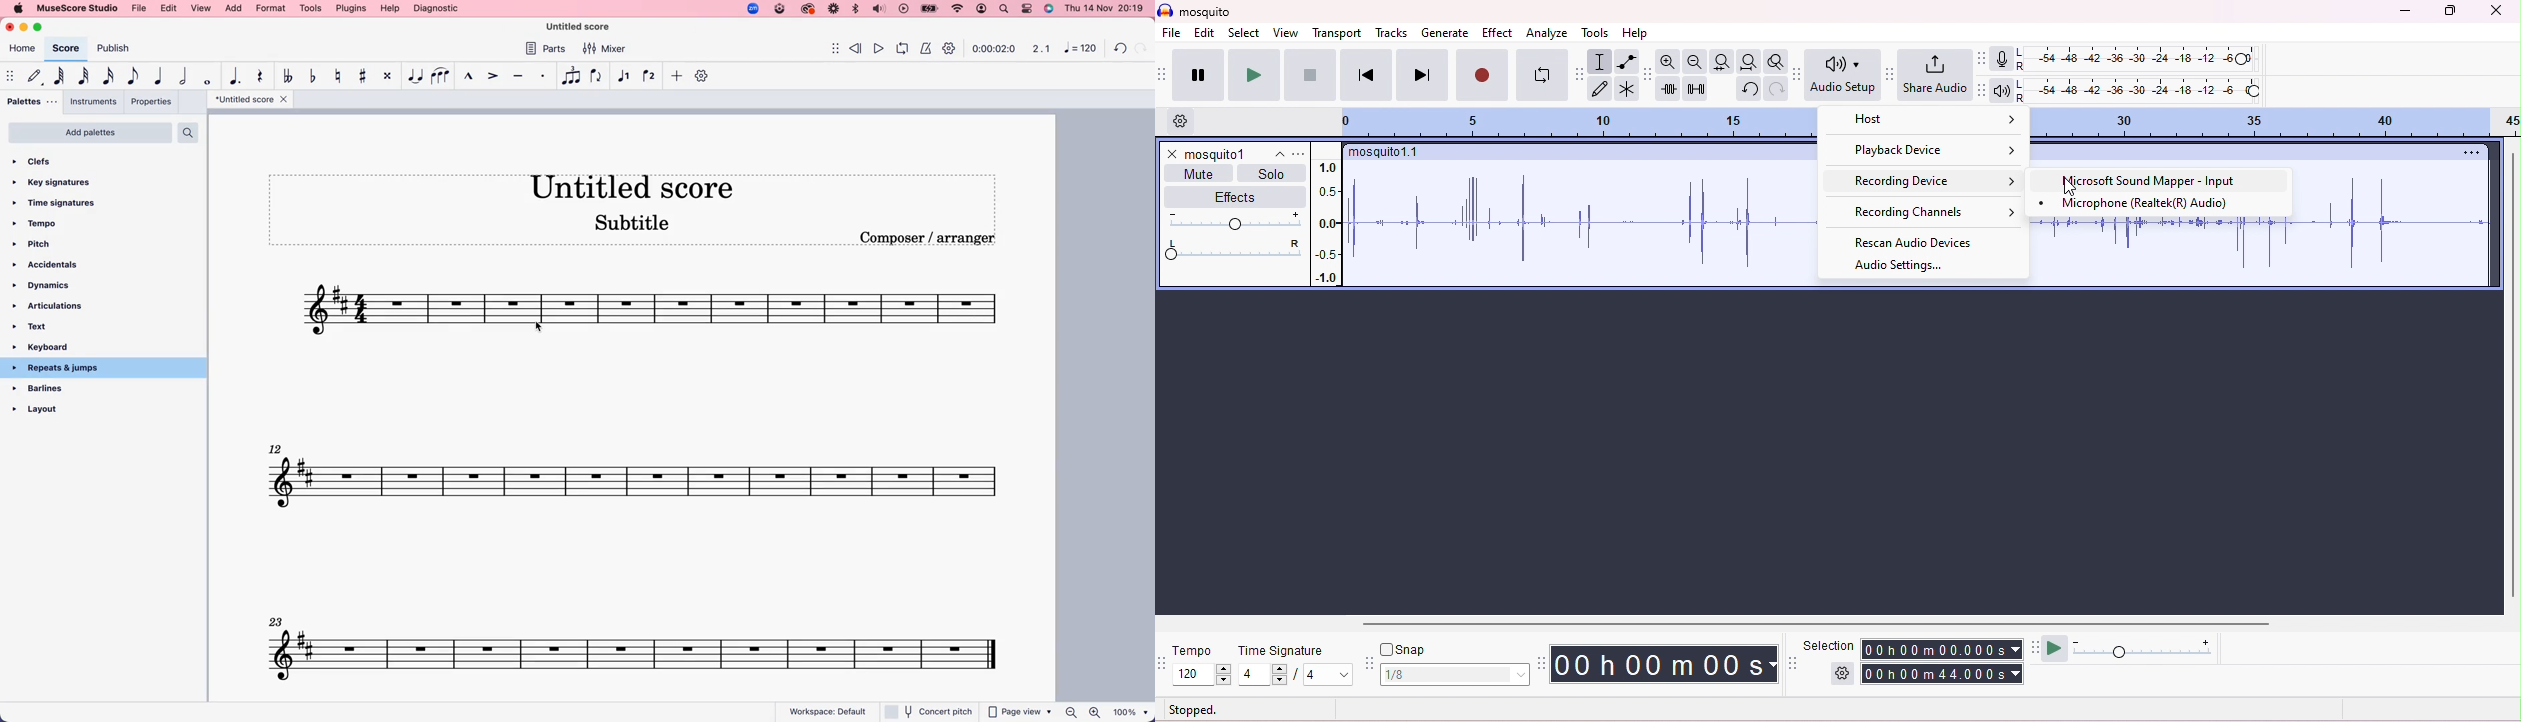  What do you see at coordinates (650, 75) in the screenshot?
I see `voice 2` at bounding box center [650, 75].